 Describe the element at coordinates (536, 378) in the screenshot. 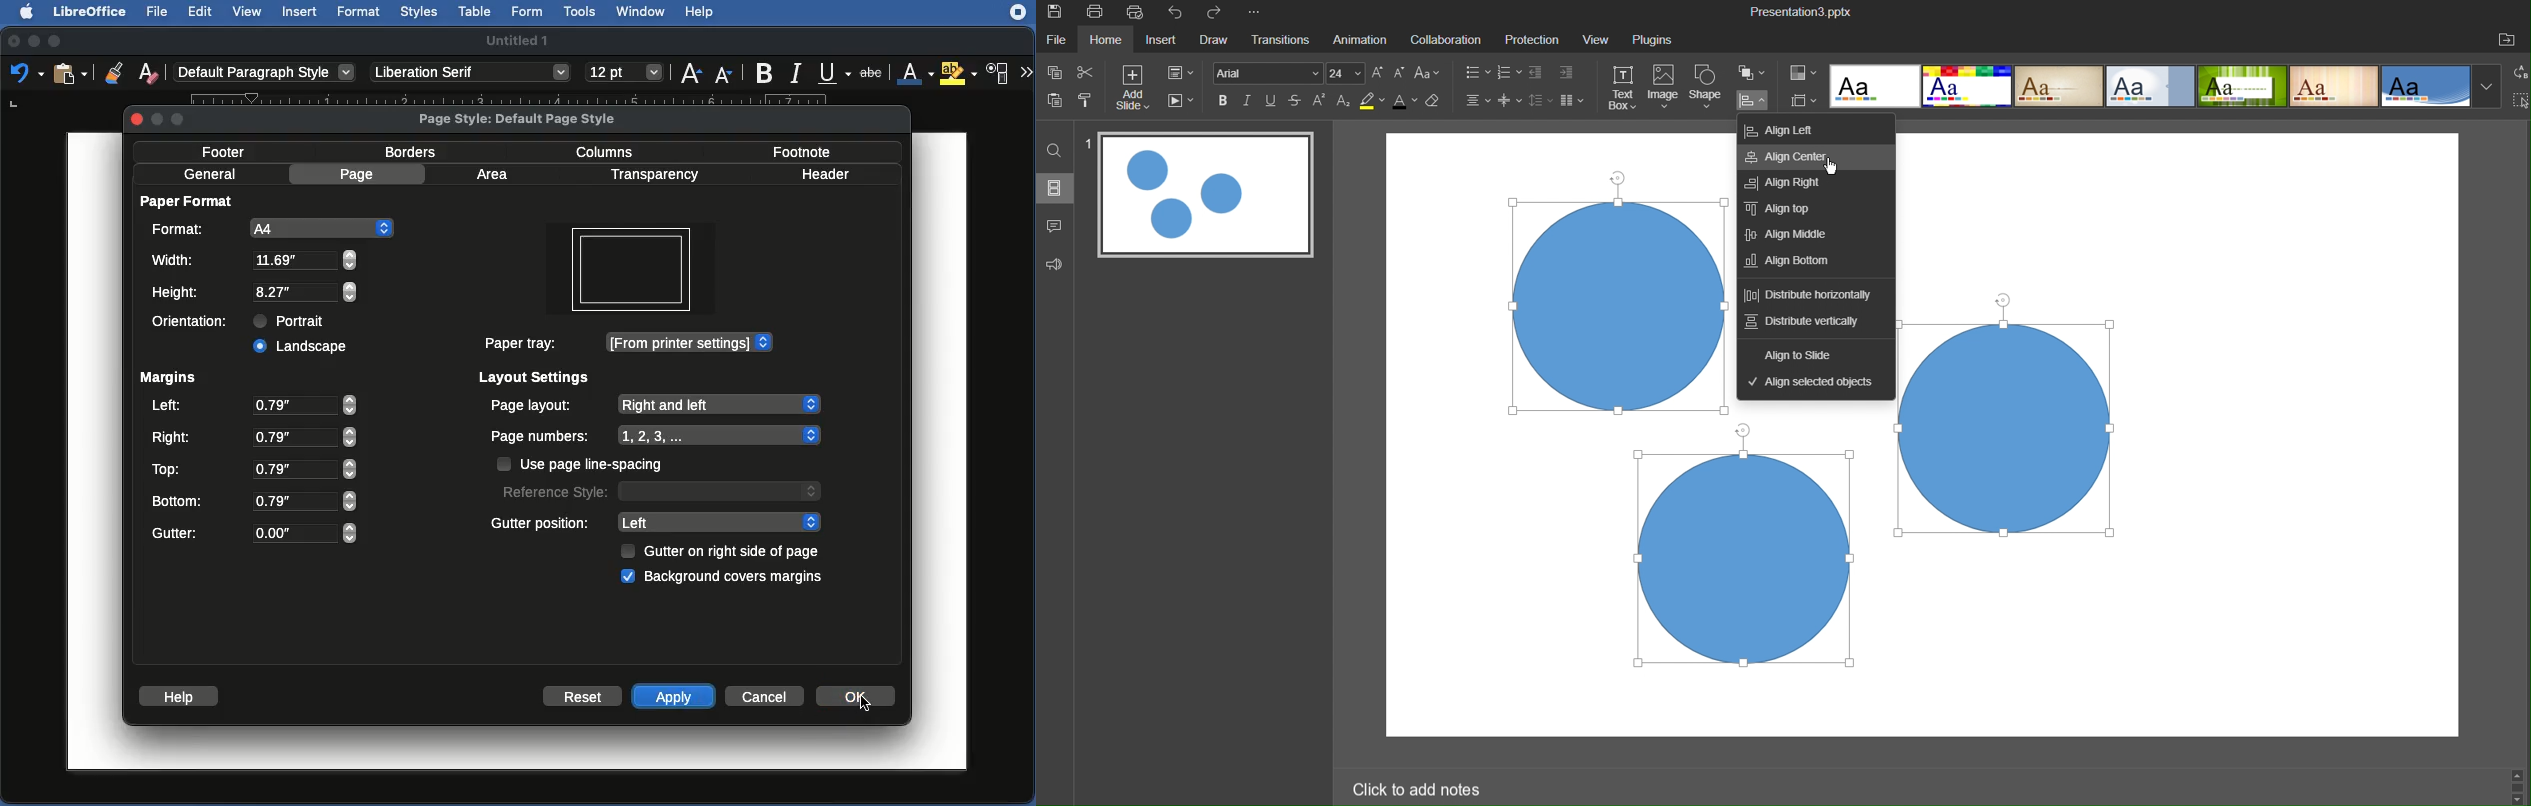

I see `Layout settings` at that location.